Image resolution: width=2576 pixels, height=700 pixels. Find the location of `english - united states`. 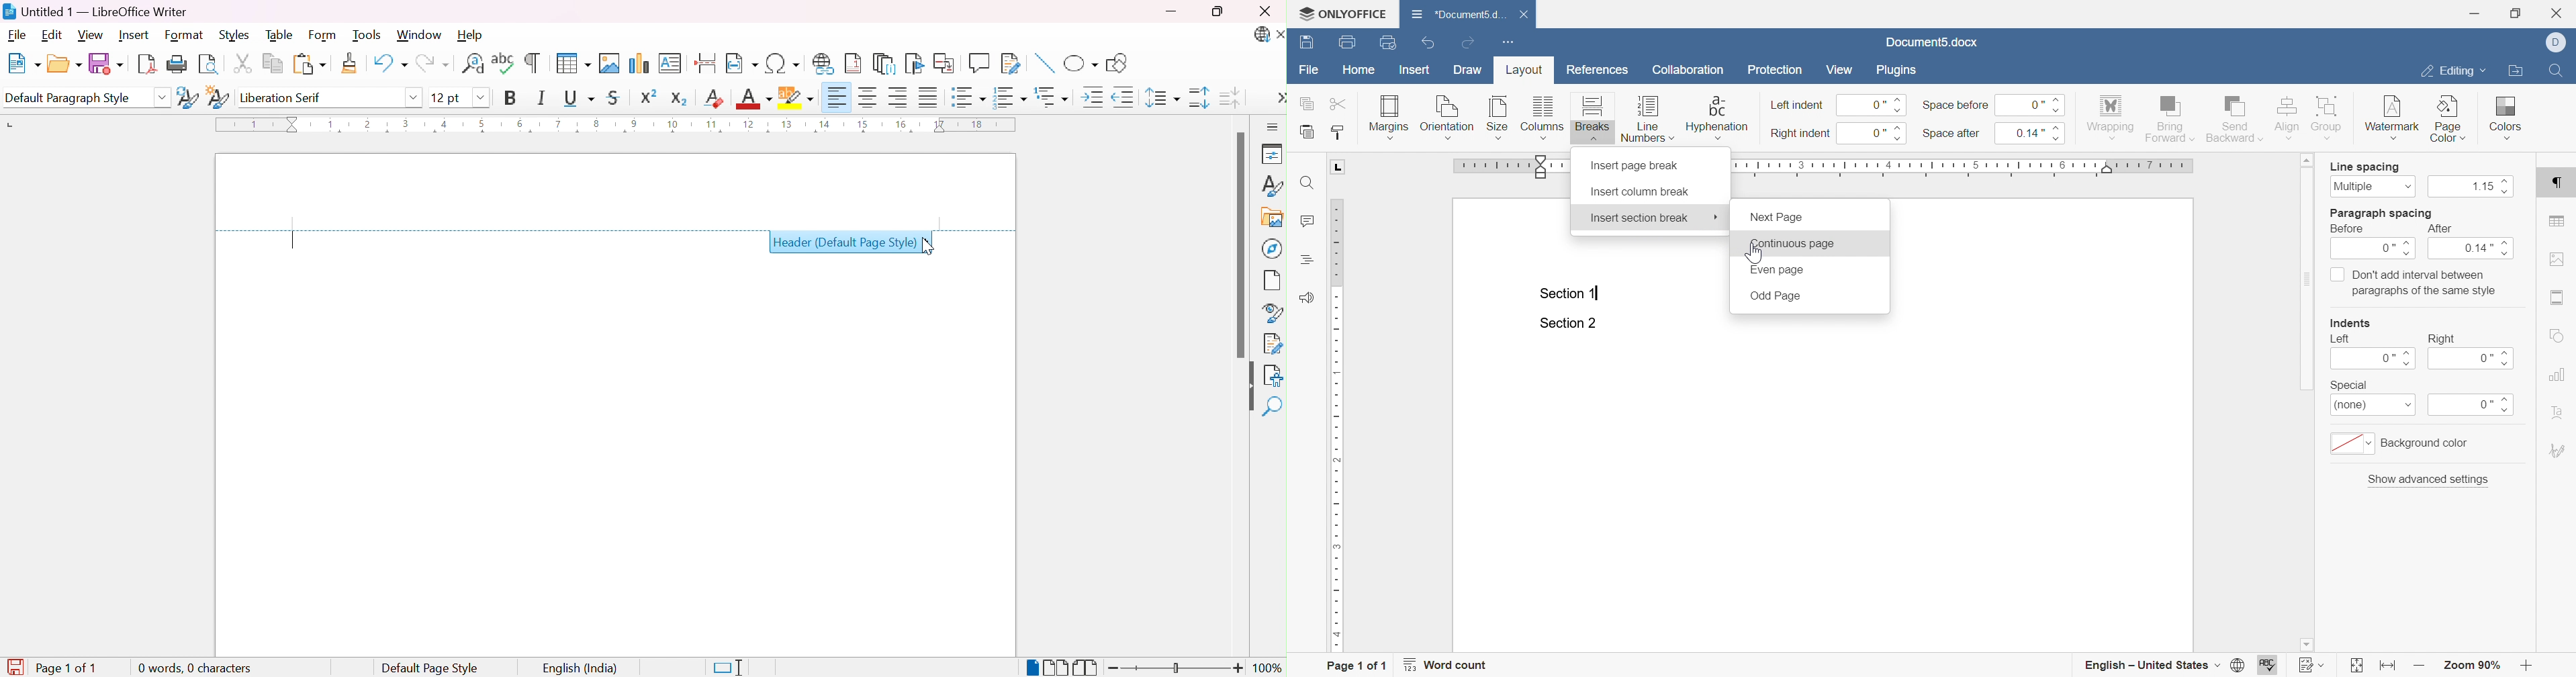

english - united states is located at coordinates (2163, 666).